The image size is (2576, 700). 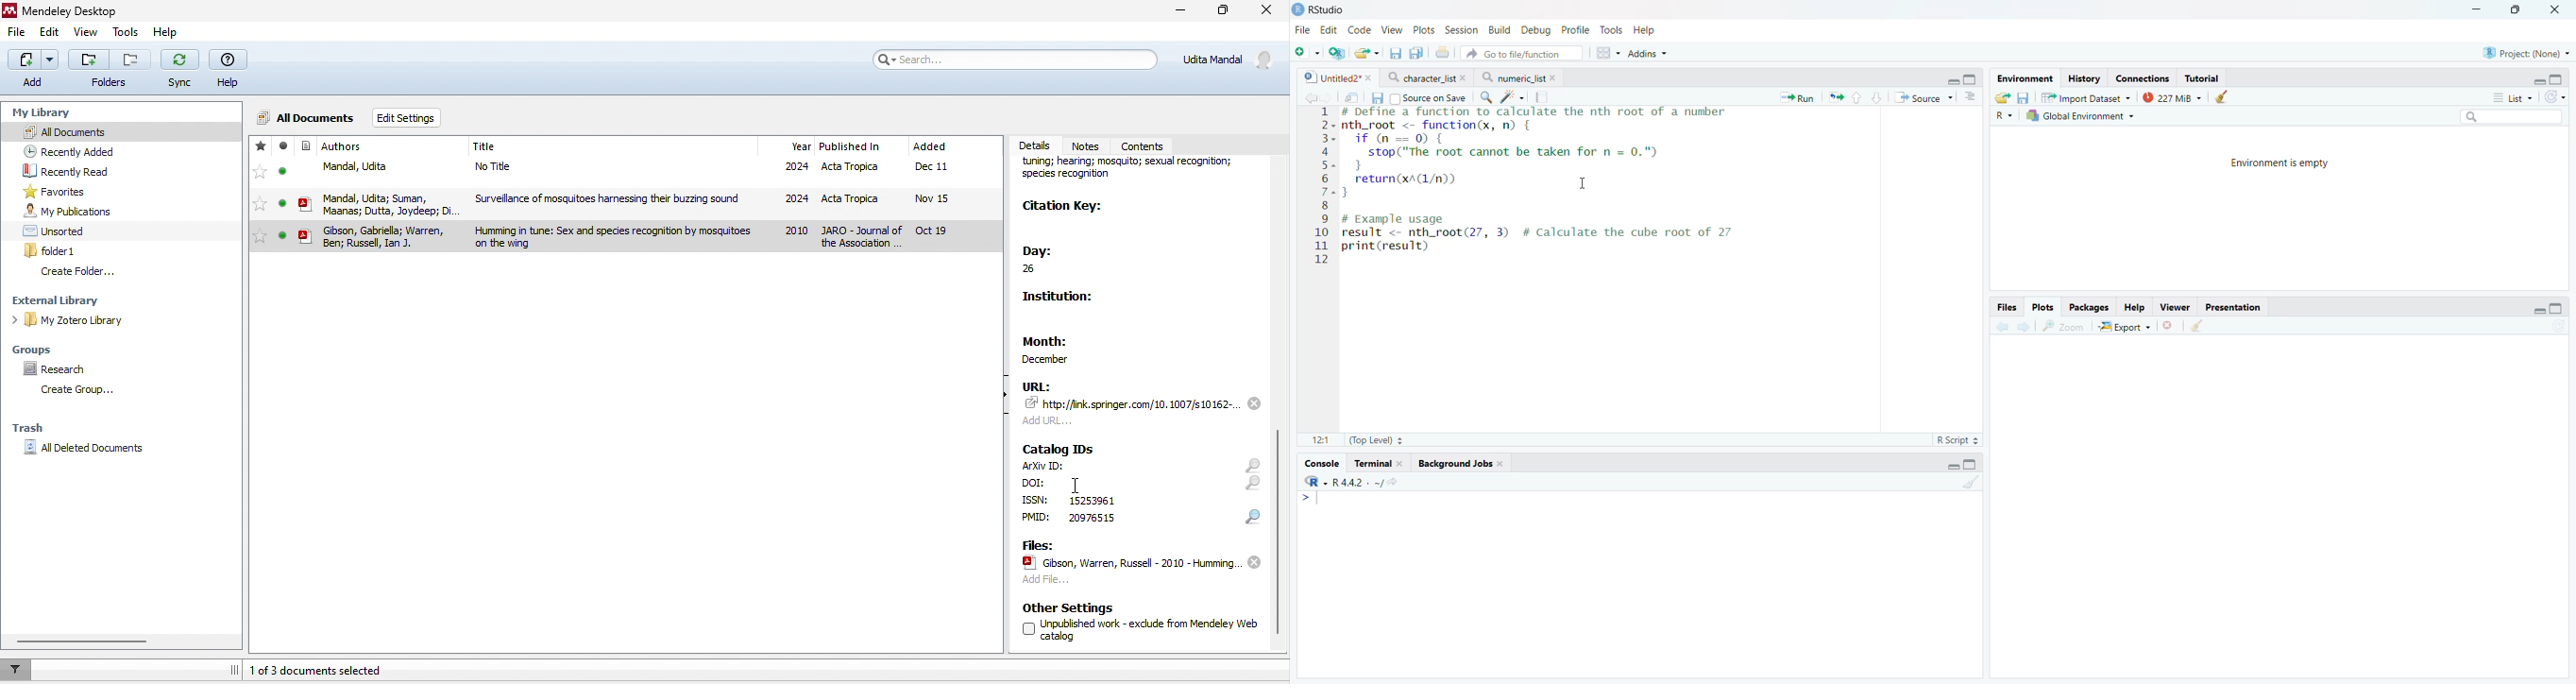 I want to click on Edit, so click(x=1330, y=29).